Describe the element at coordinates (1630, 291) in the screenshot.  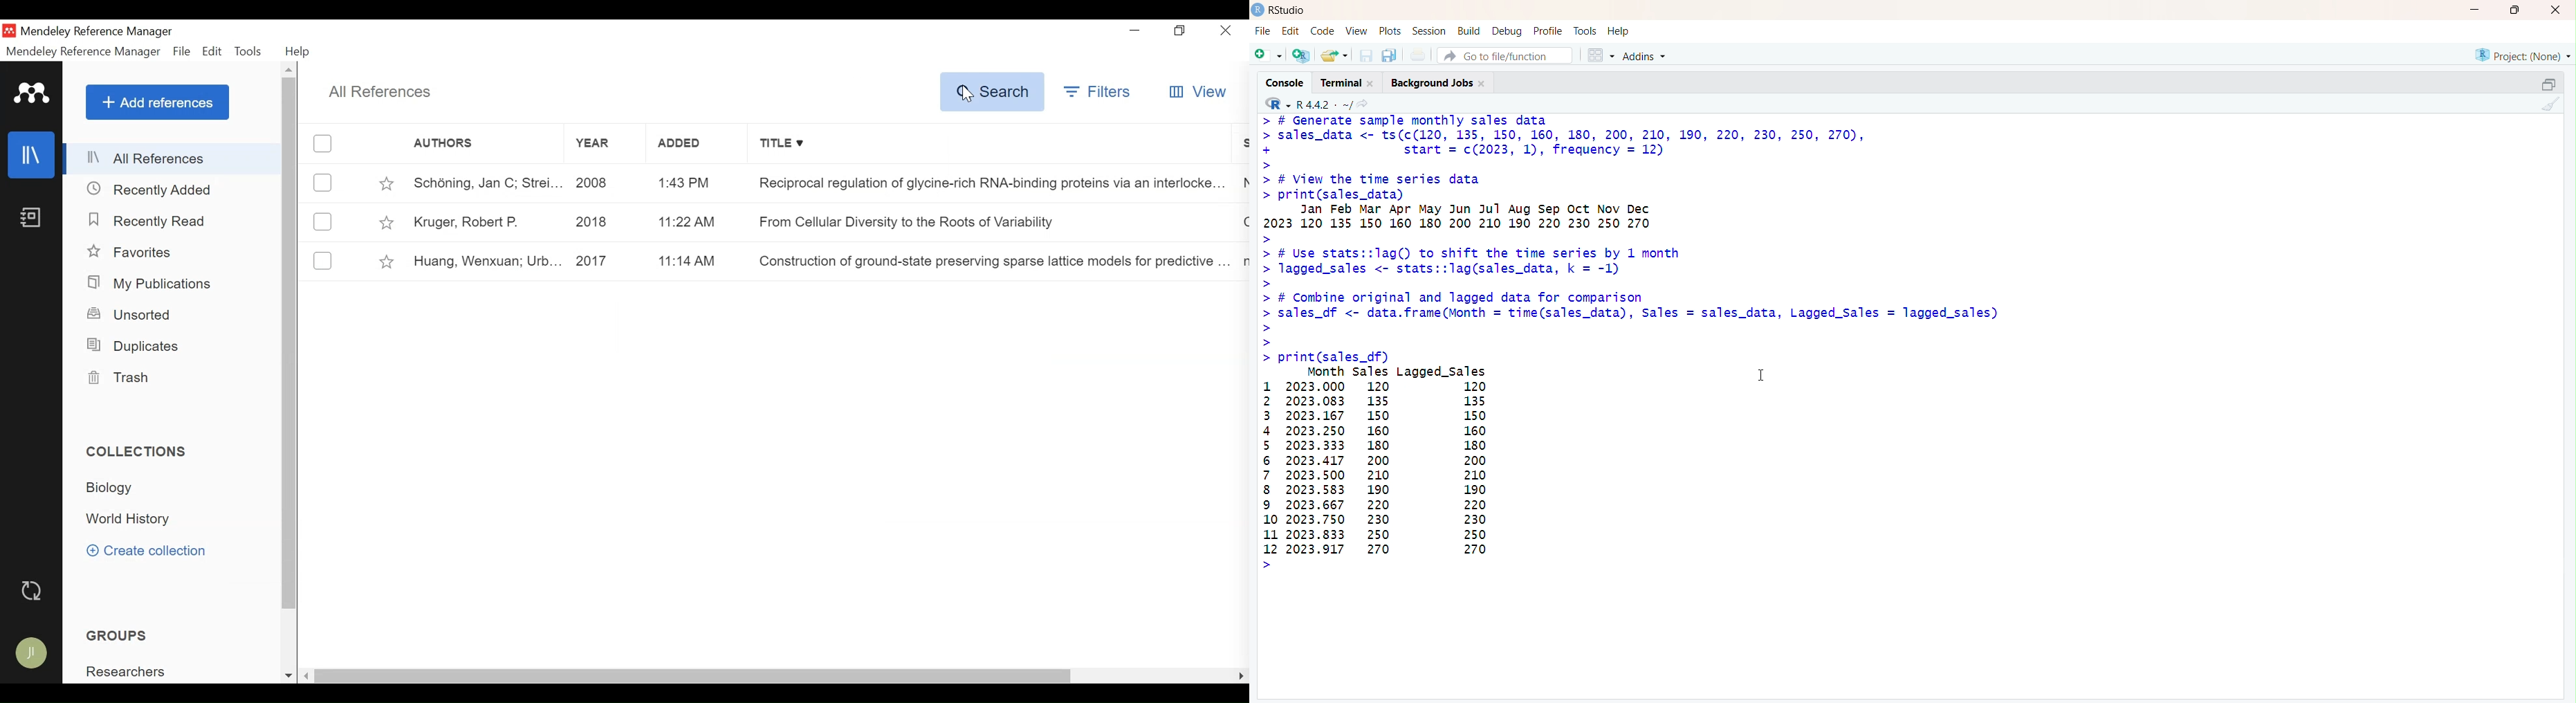
I see `> # Use stats::lag() to shift the time series by 1 month> lagged_sales <- stats::lag(sales_data, k = -1)>> # Combine original and lagged data for comparison> sales_df <- data.frame(Month = time(sales_data), Sales = sales_data, Lagged_Sales = lagged_sales>>>` at that location.